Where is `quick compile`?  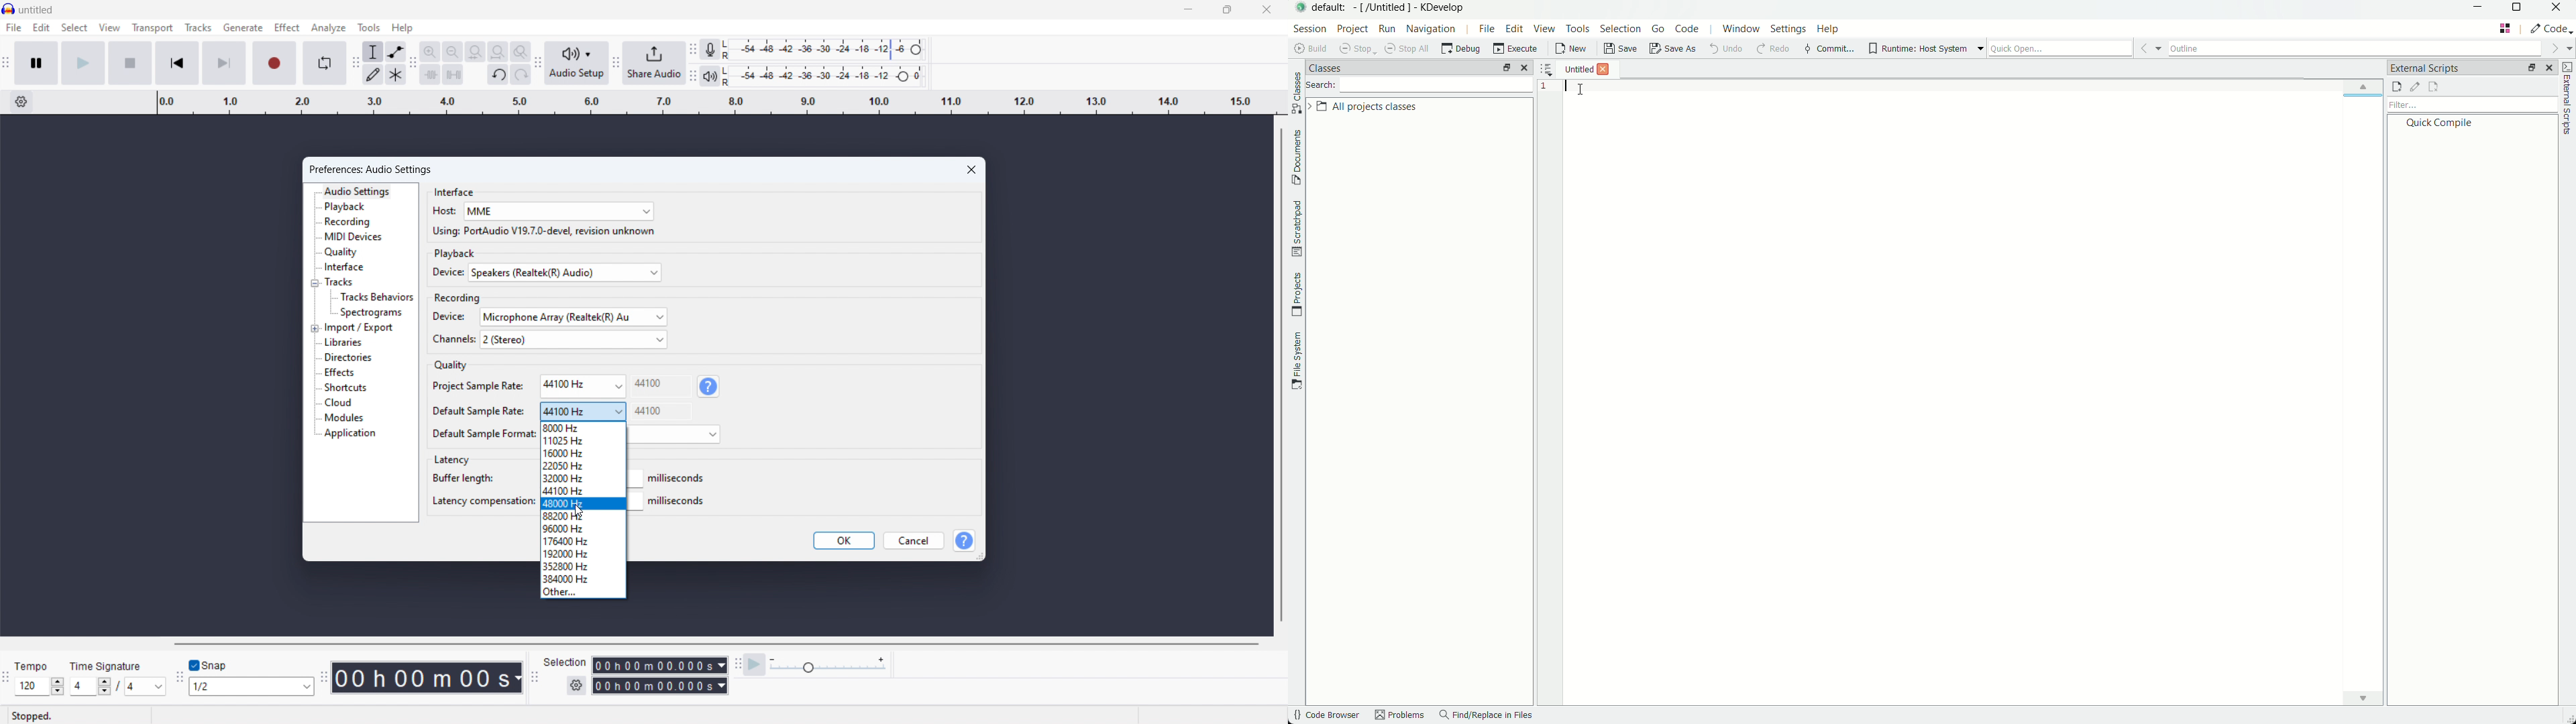 quick compile is located at coordinates (2438, 123).